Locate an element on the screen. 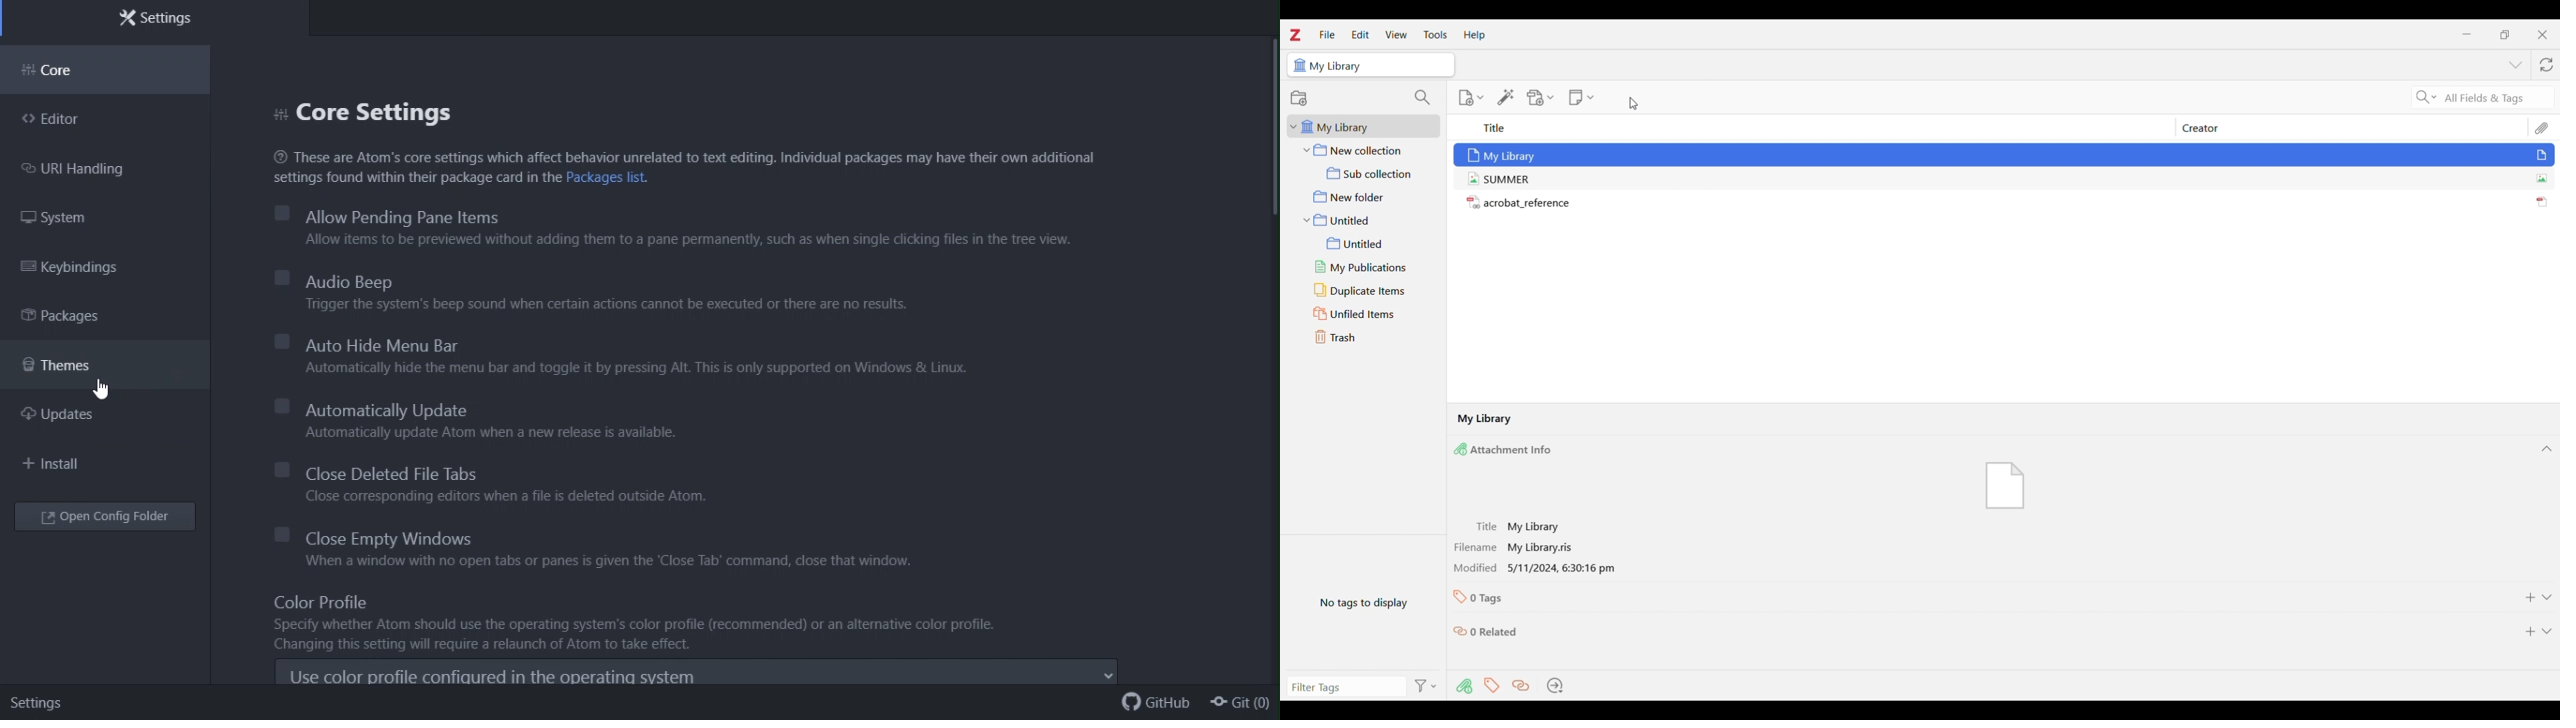 The height and width of the screenshot is (728, 2576). Add is located at coordinates (2522, 599).